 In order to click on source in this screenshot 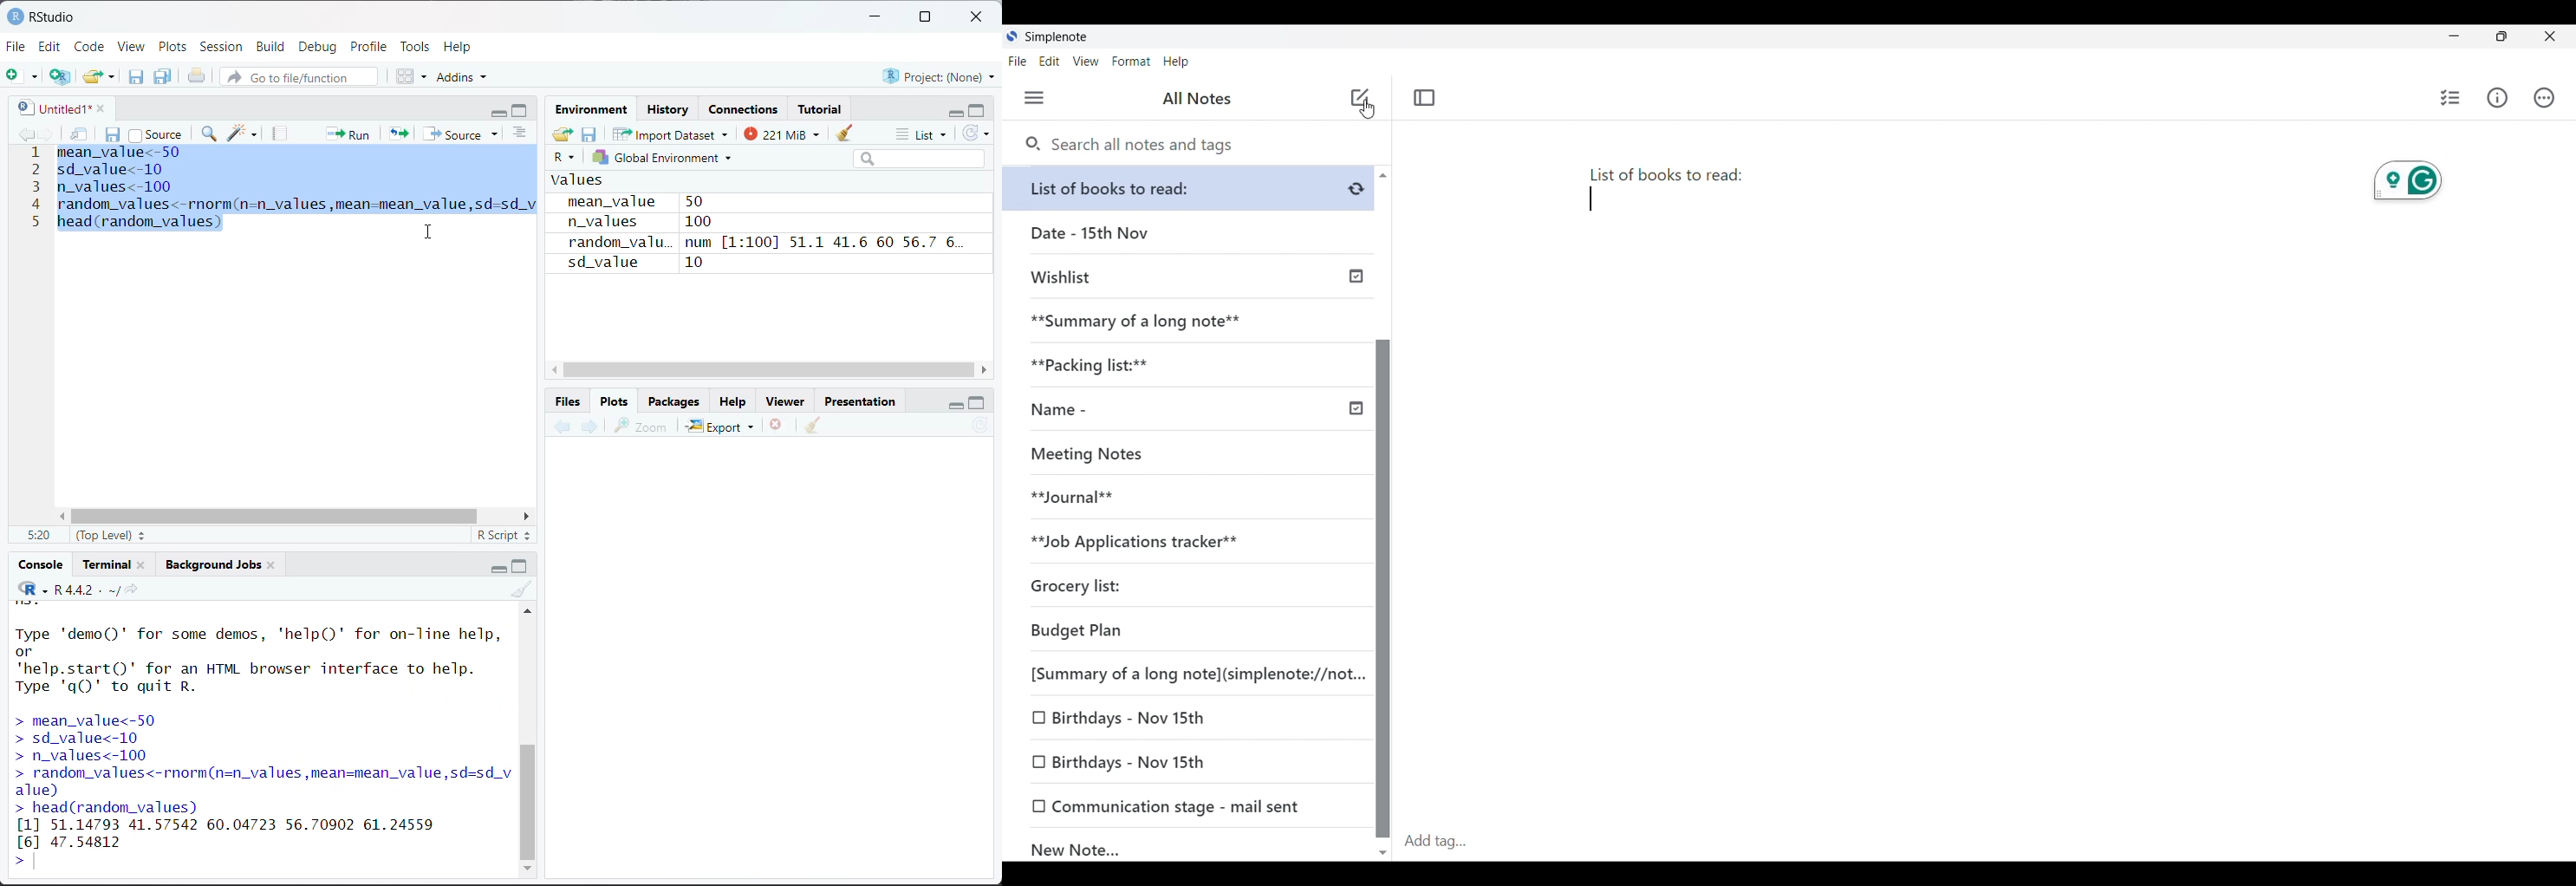, I will do `click(155, 133)`.